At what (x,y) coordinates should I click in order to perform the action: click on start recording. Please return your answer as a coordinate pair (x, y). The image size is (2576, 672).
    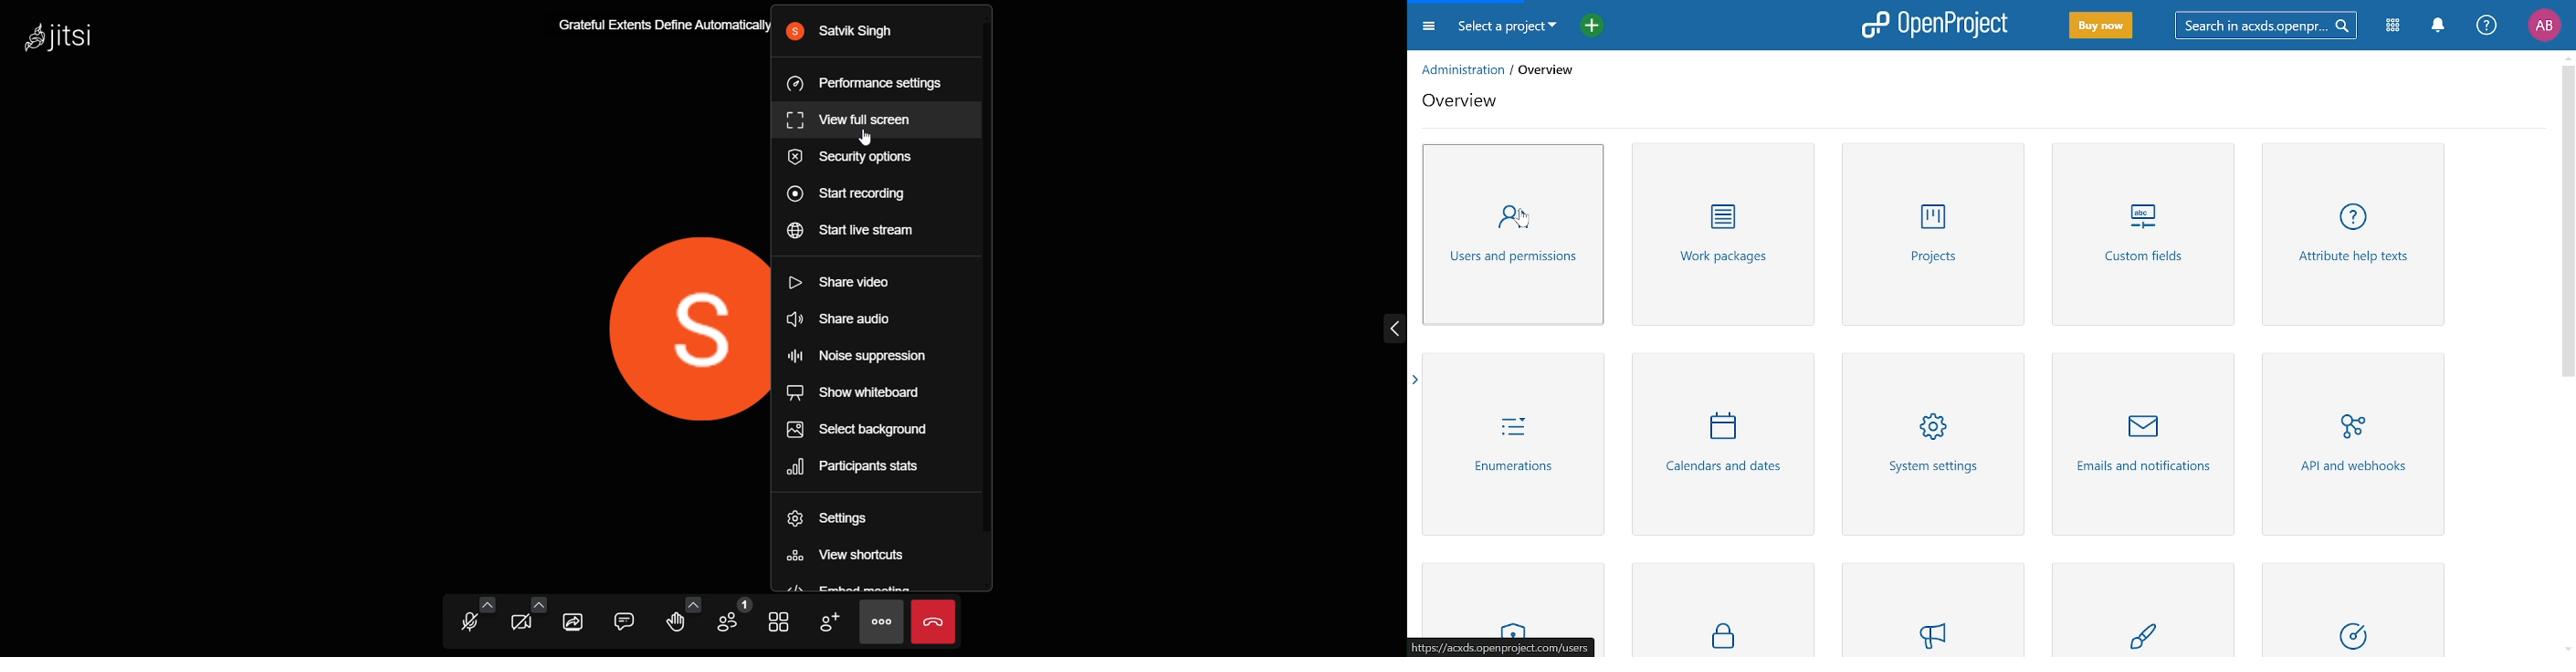
    Looking at the image, I should click on (851, 195).